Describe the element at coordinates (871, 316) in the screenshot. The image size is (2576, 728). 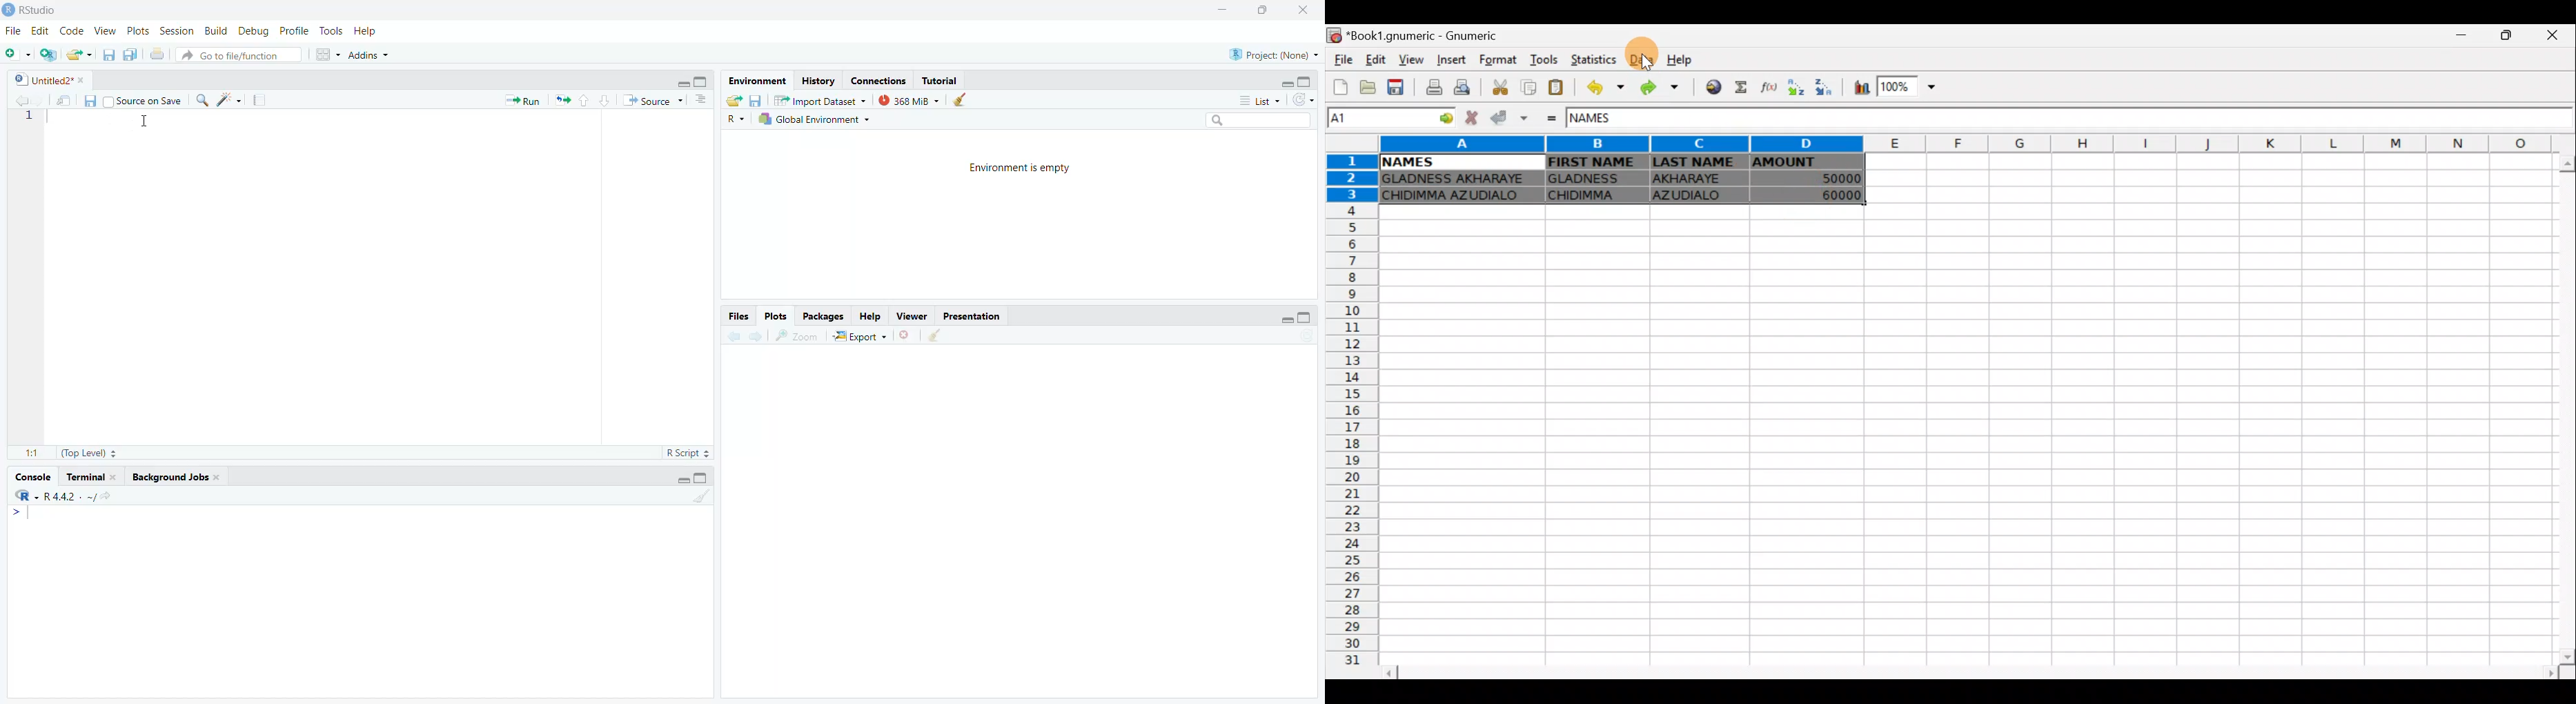
I see `Help` at that location.